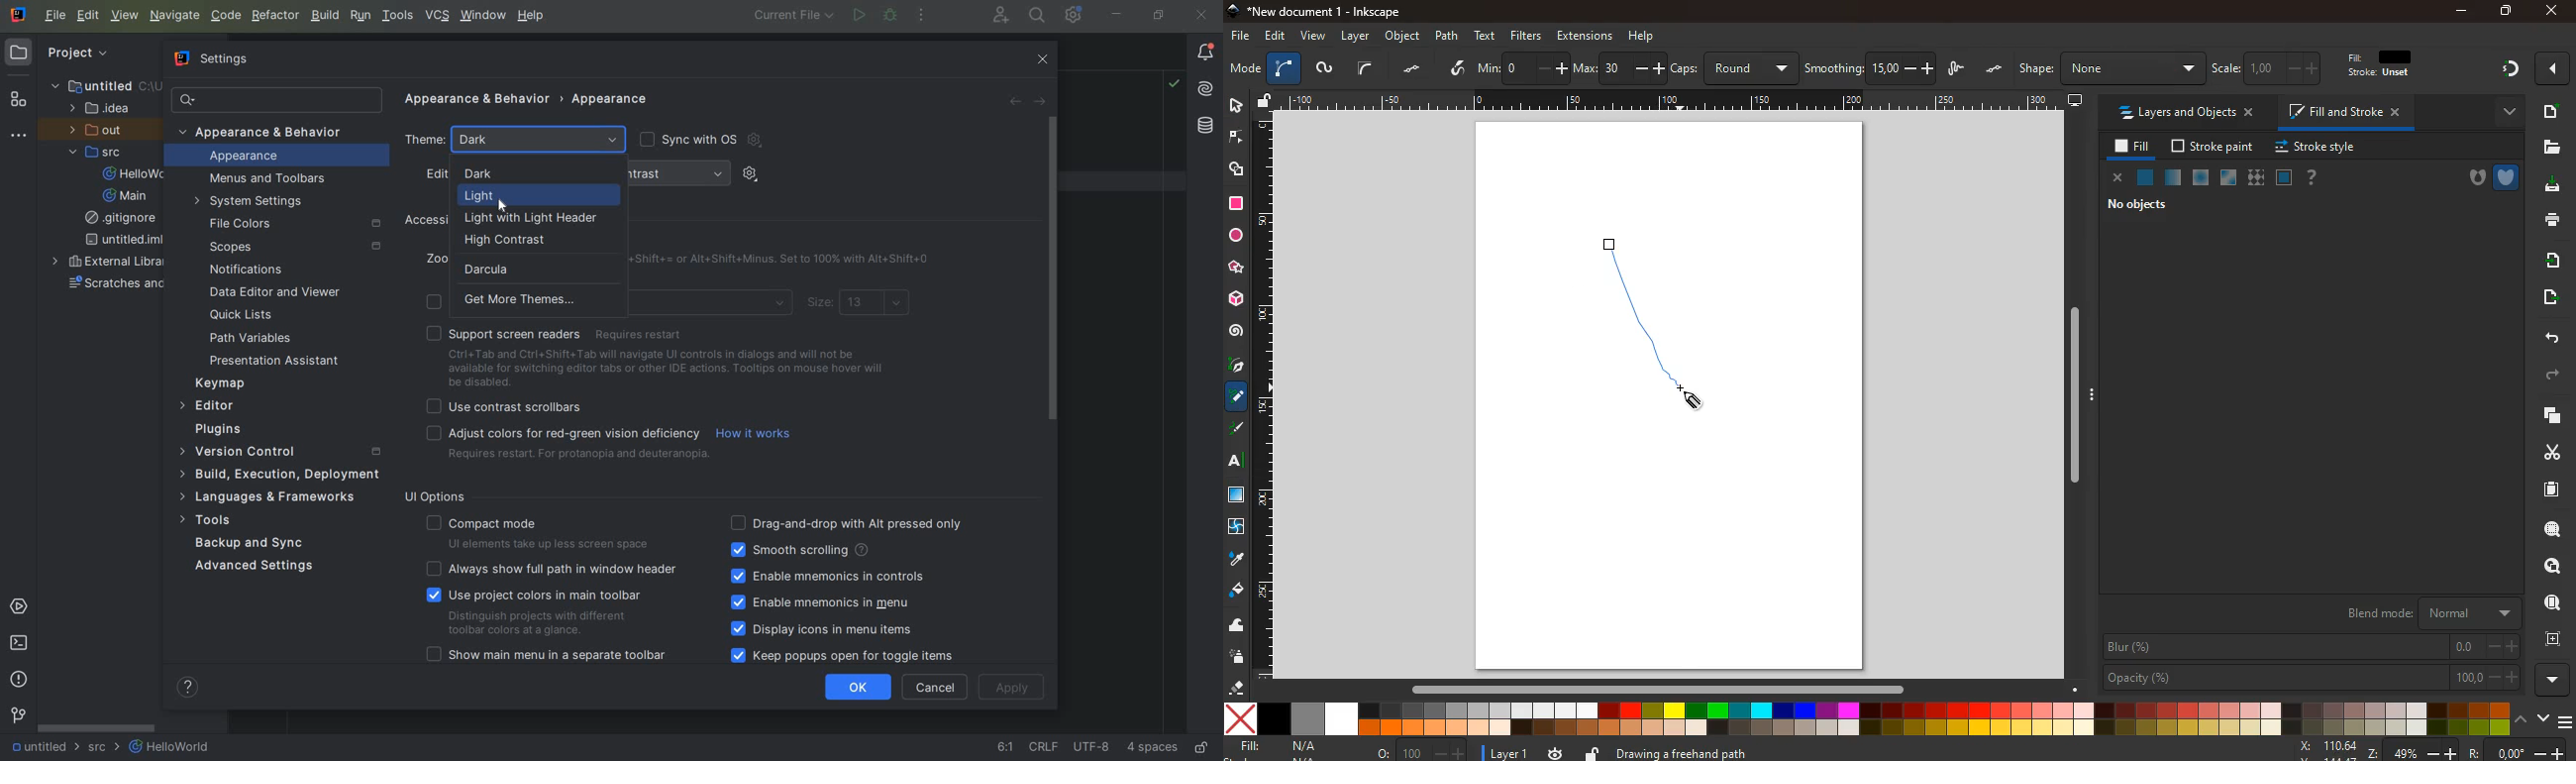 The image size is (2576, 784). What do you see at coordinates (1284, 69) in the screenshot?
I see `curve` at bounding box center [1284, 69].